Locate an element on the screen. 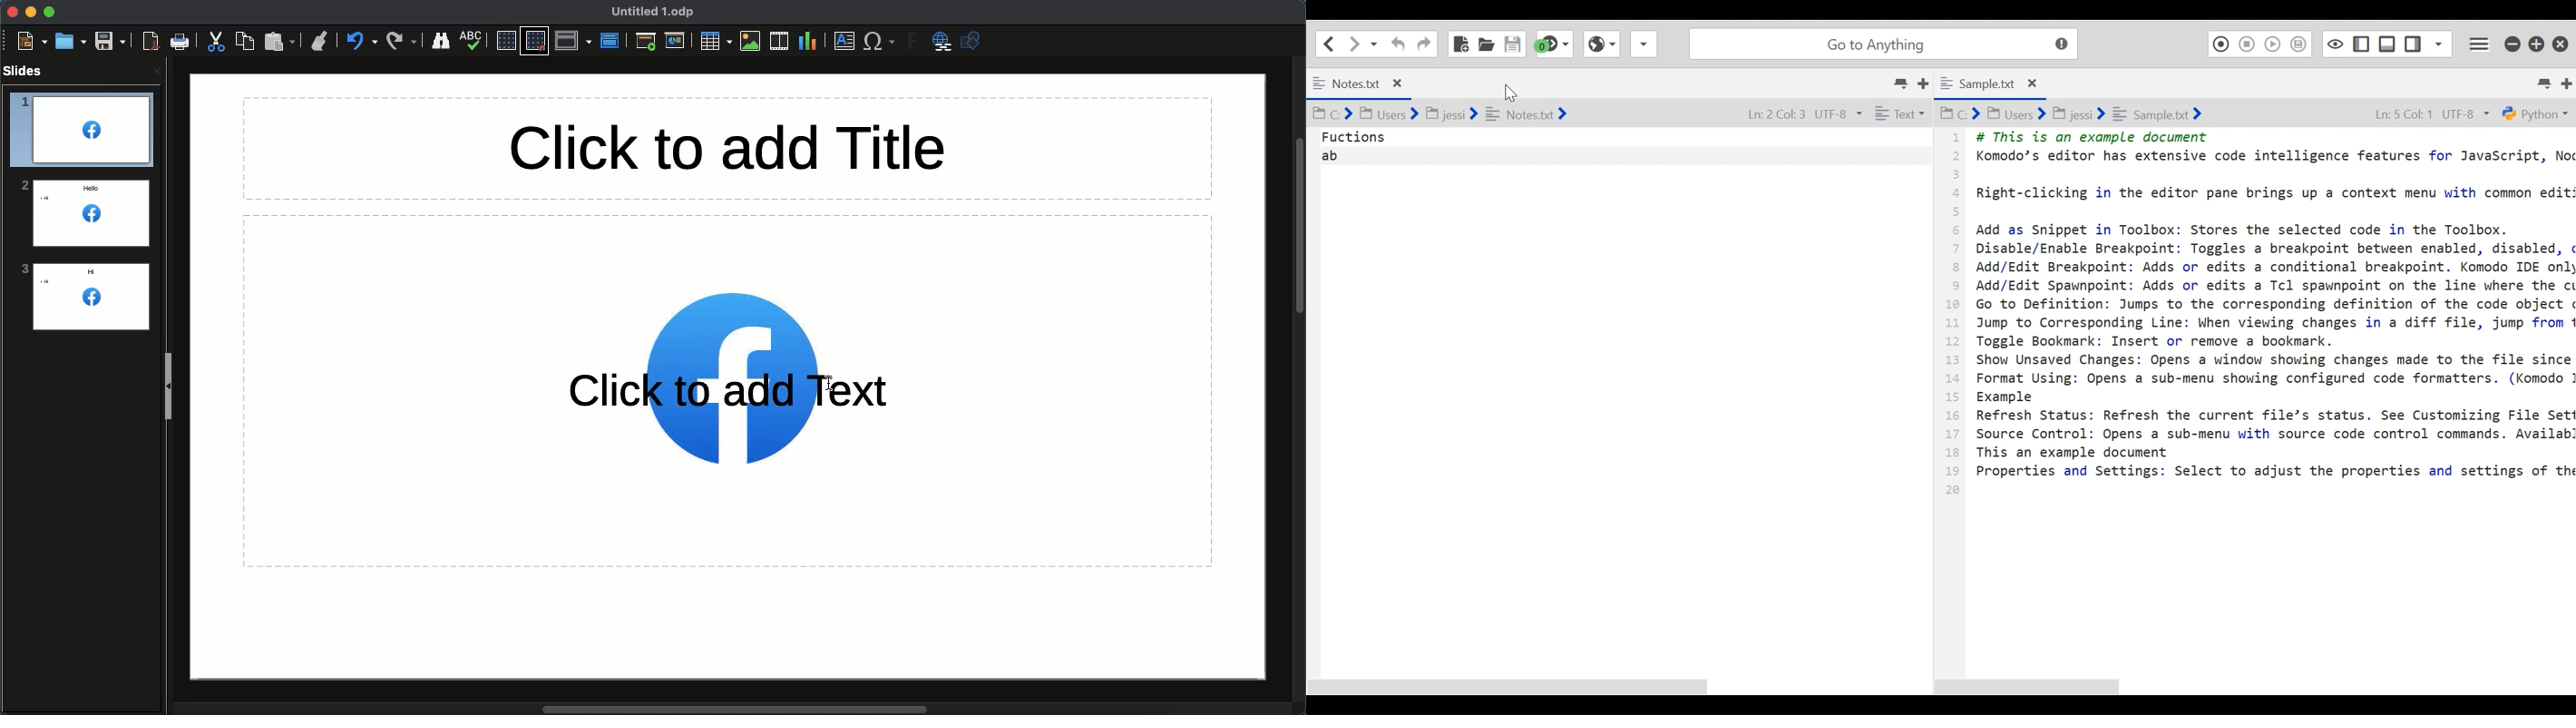  Save is located at coordinates (110, 46).